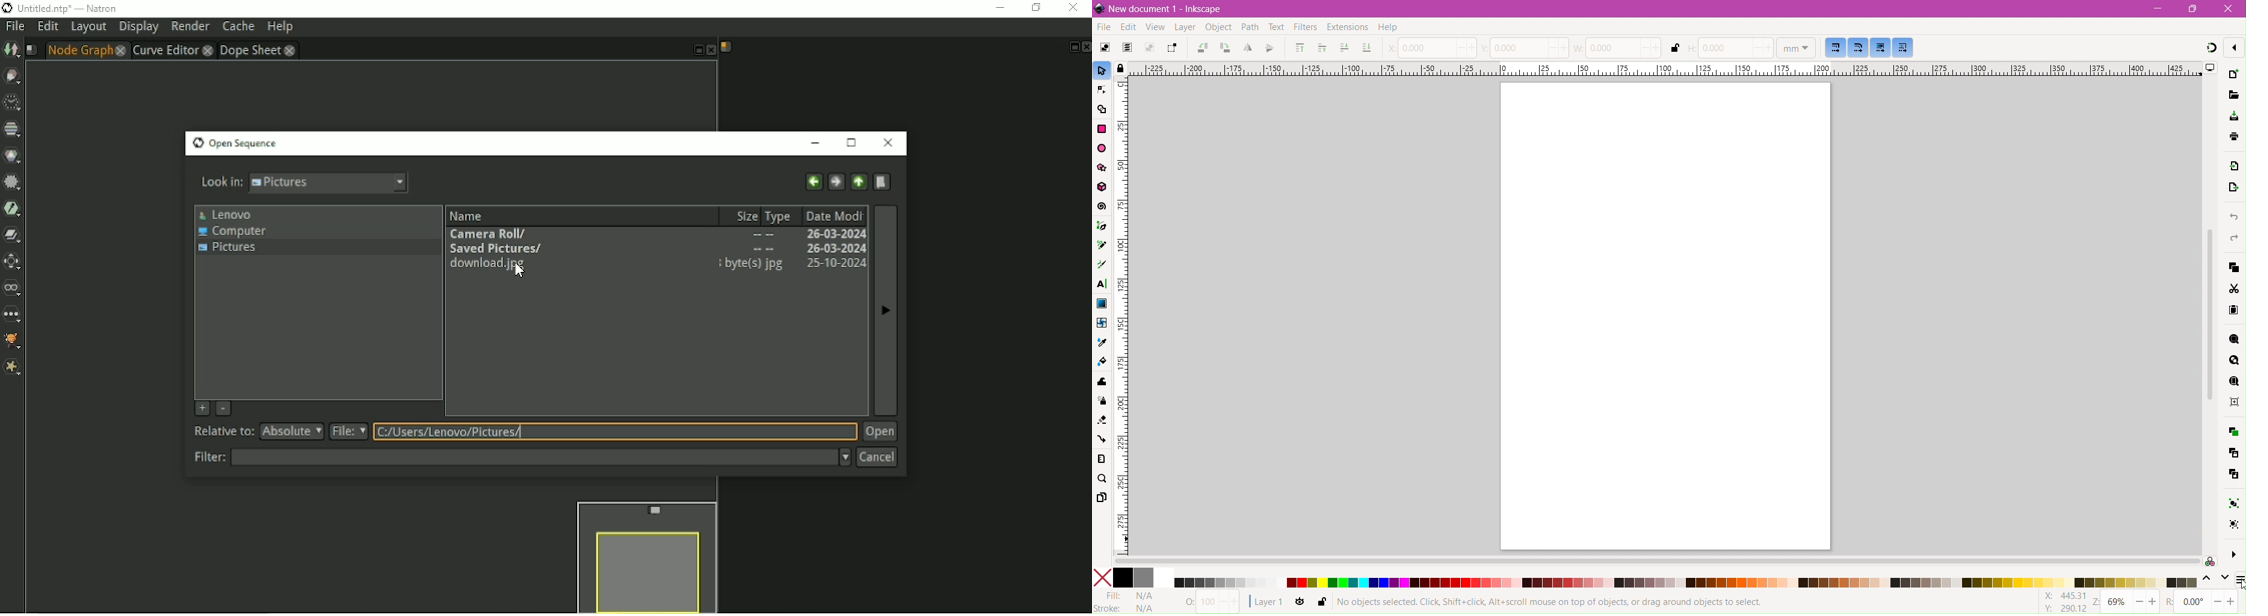 The height and width of the screenshot is (616, 2268). What do you see at coordinates (1298, 49) in the screenshot?
I see `Riase to Top` at bounding box center [1298, 49].